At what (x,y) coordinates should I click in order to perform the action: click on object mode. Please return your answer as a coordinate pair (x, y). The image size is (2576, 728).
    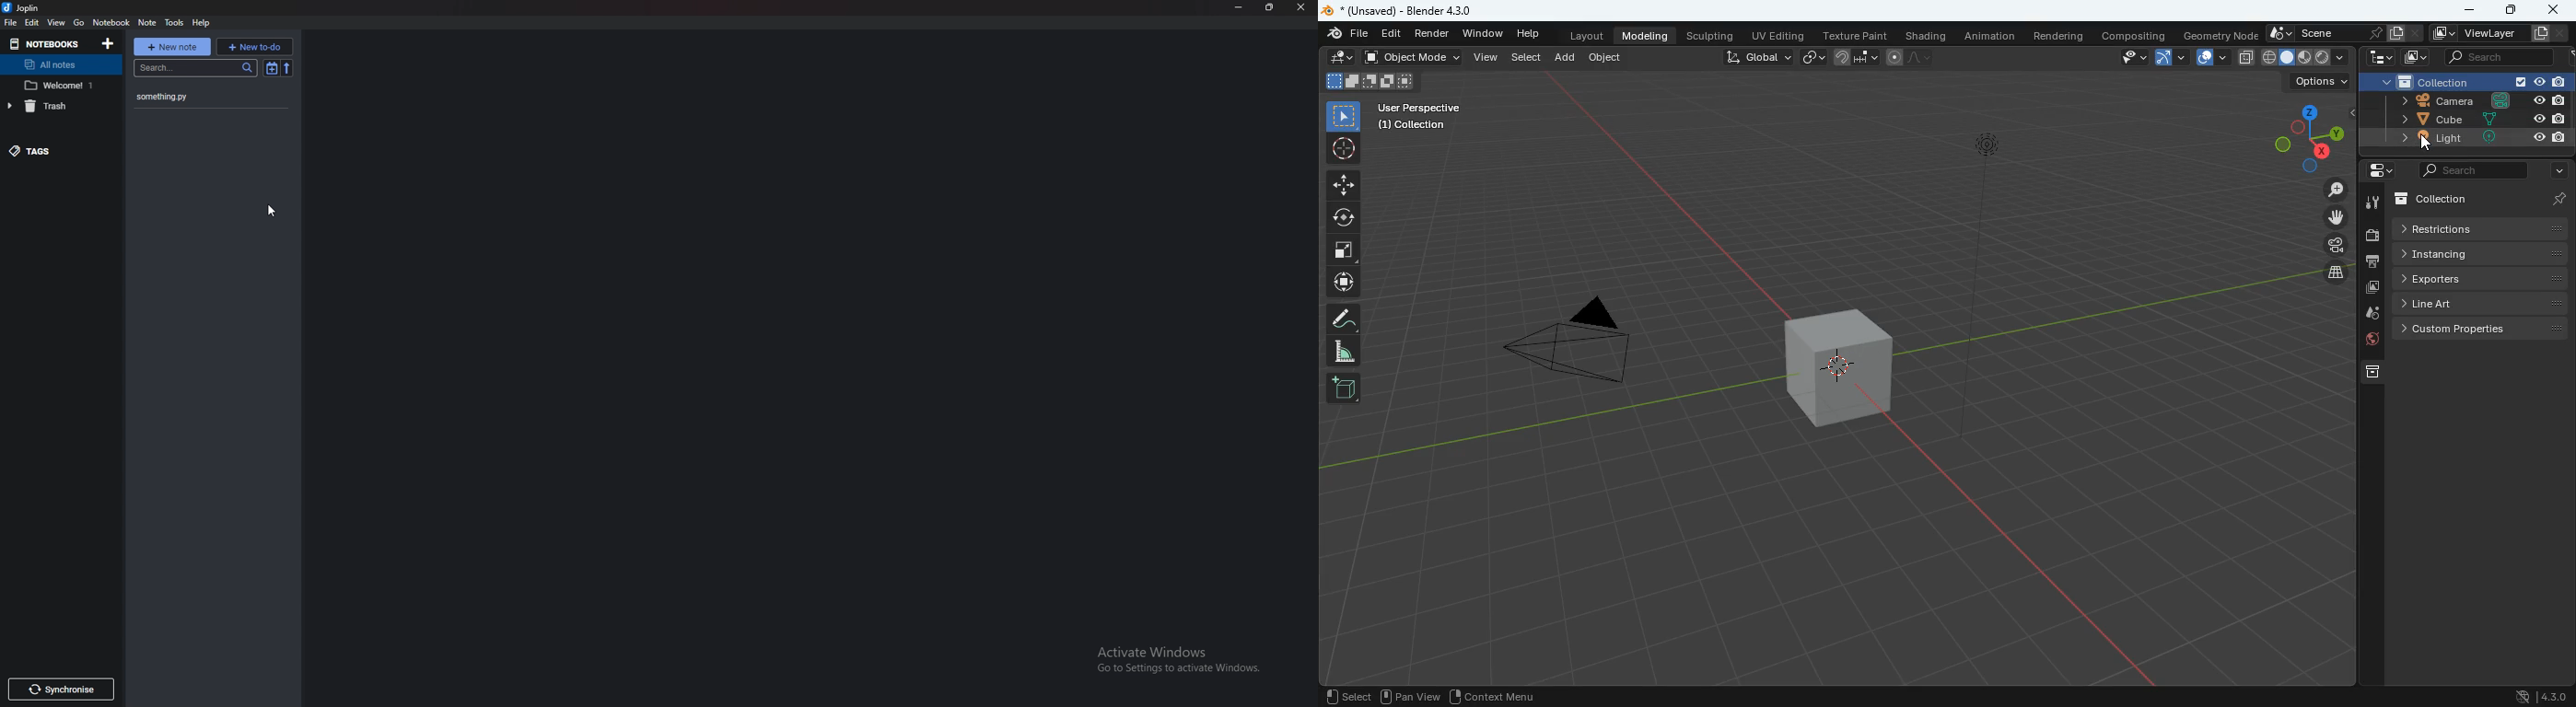
    Looking at the image, I should click on (1415, 58).